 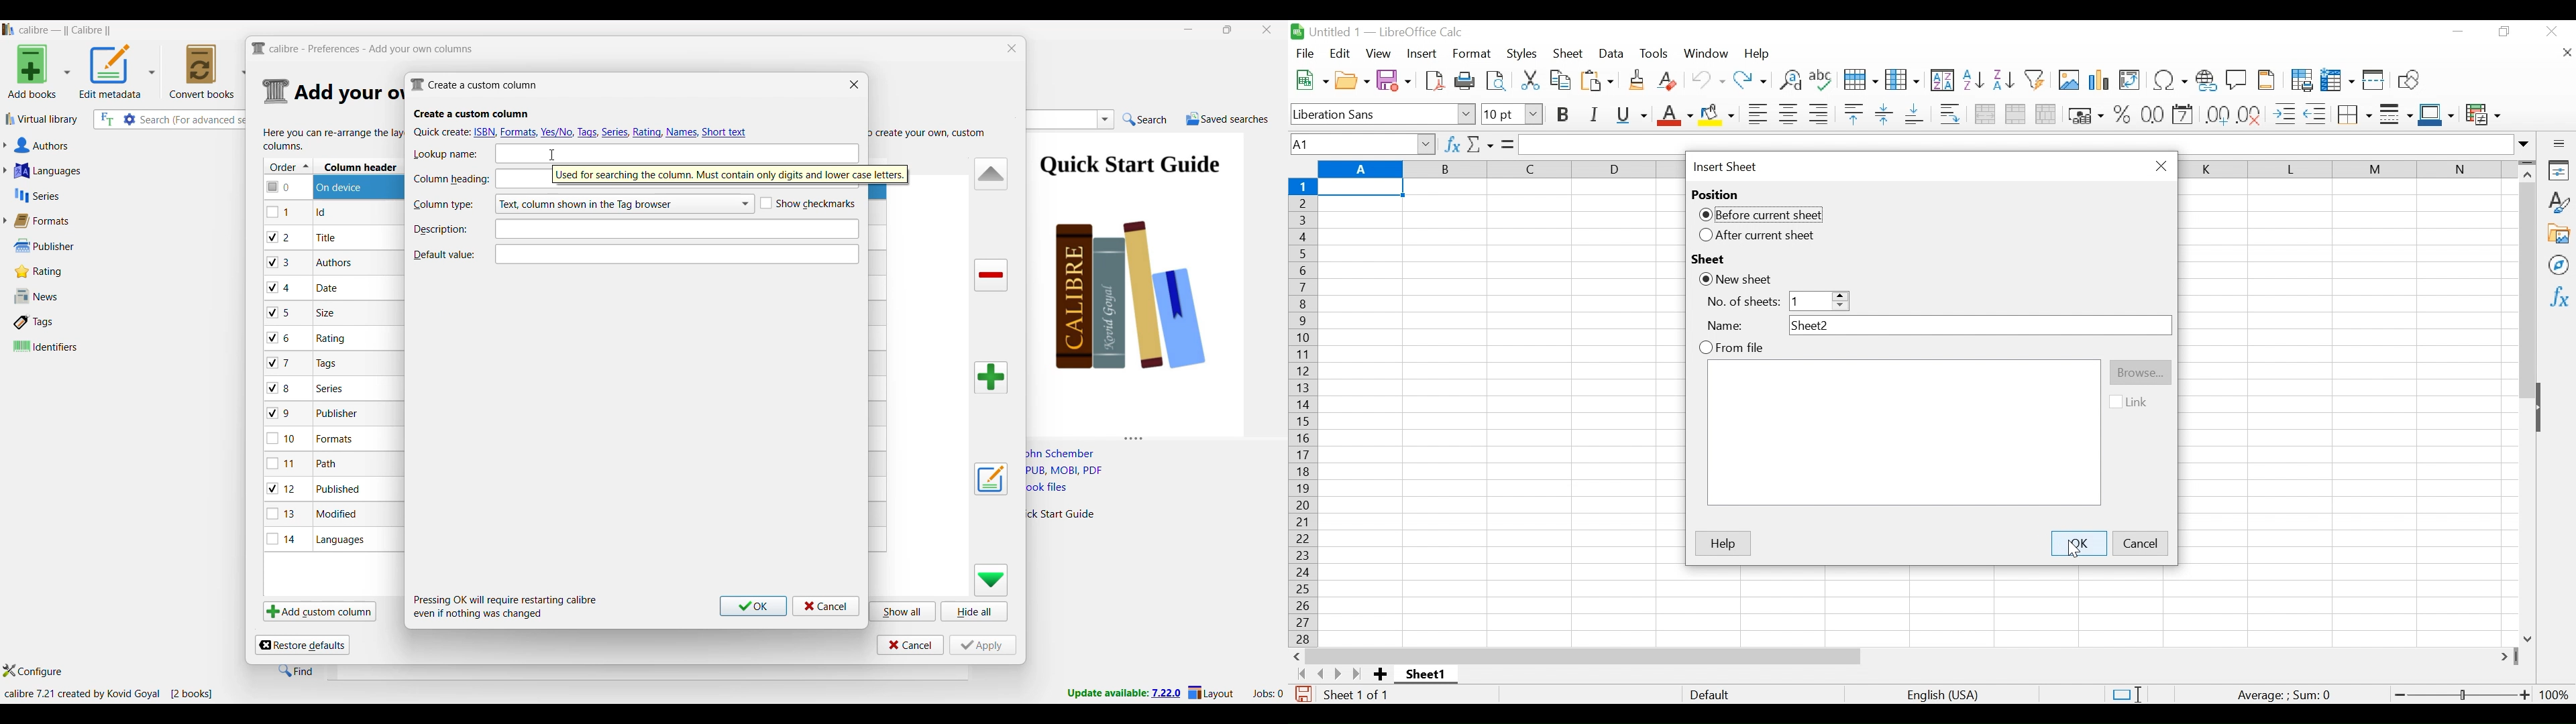 I want to click on language, so click(x=1943, y=695).